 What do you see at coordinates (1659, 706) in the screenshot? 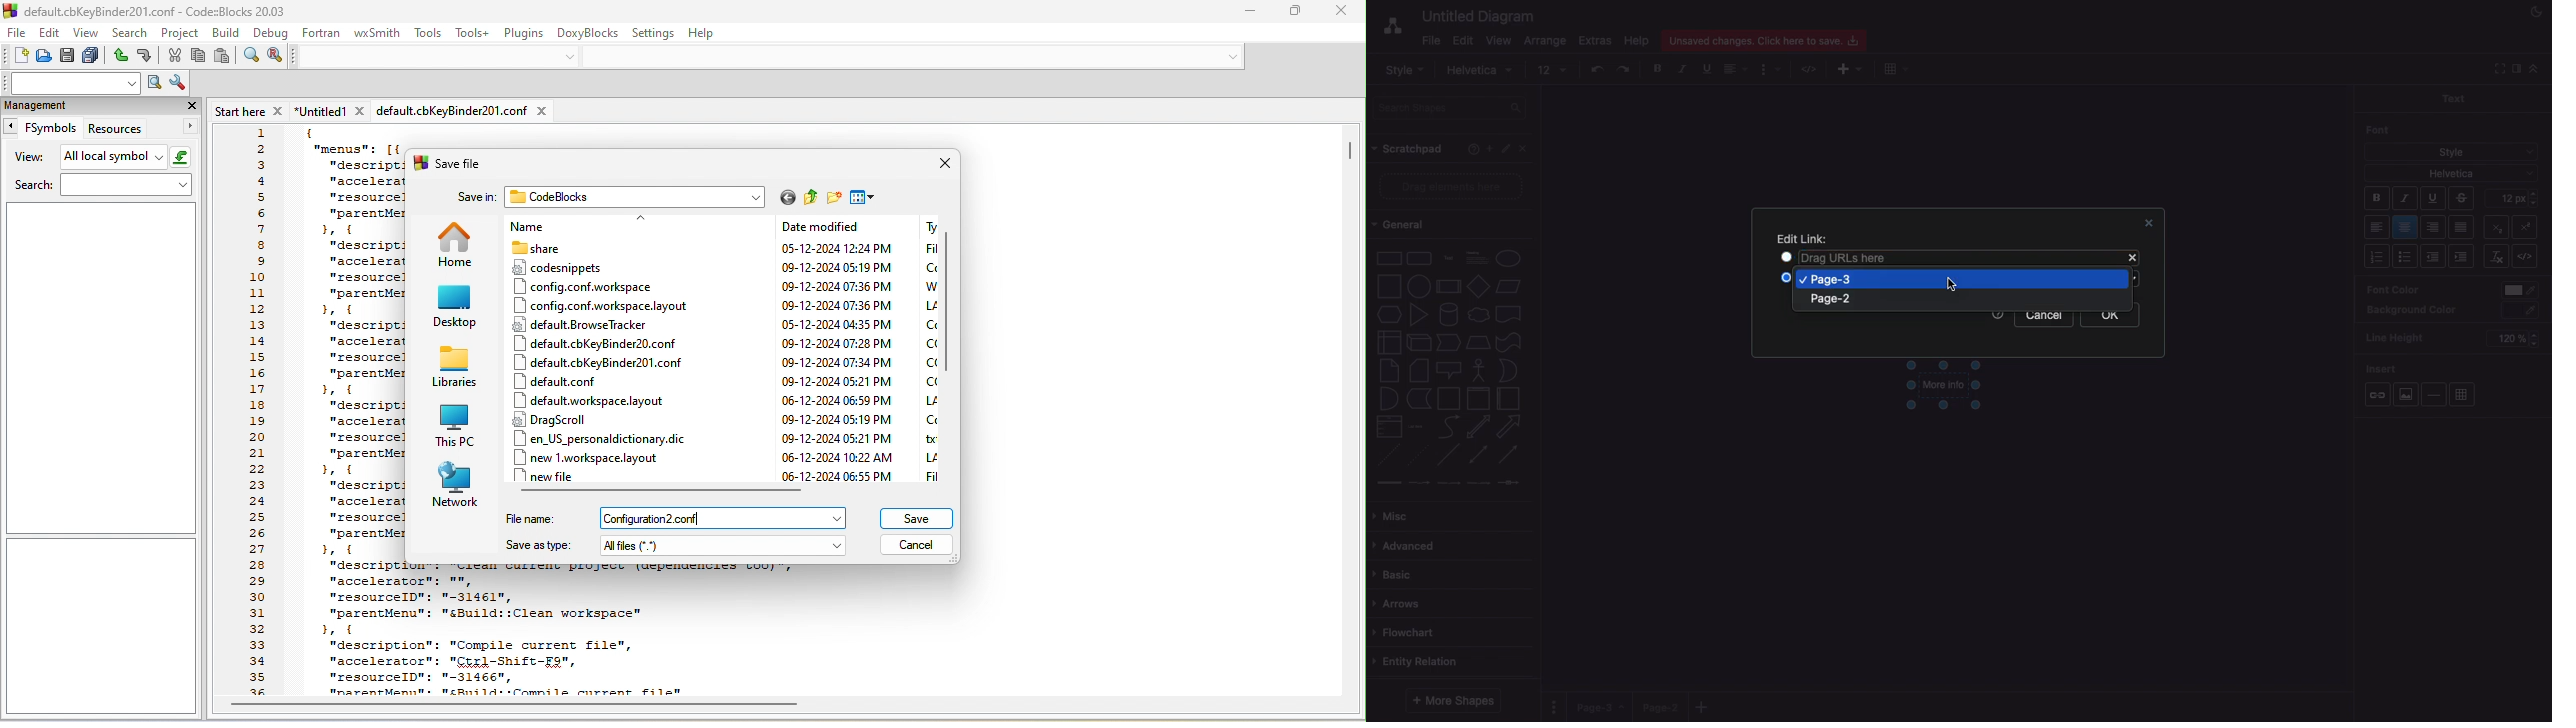
I see `Page 2` at bounding box center [1659, 706].